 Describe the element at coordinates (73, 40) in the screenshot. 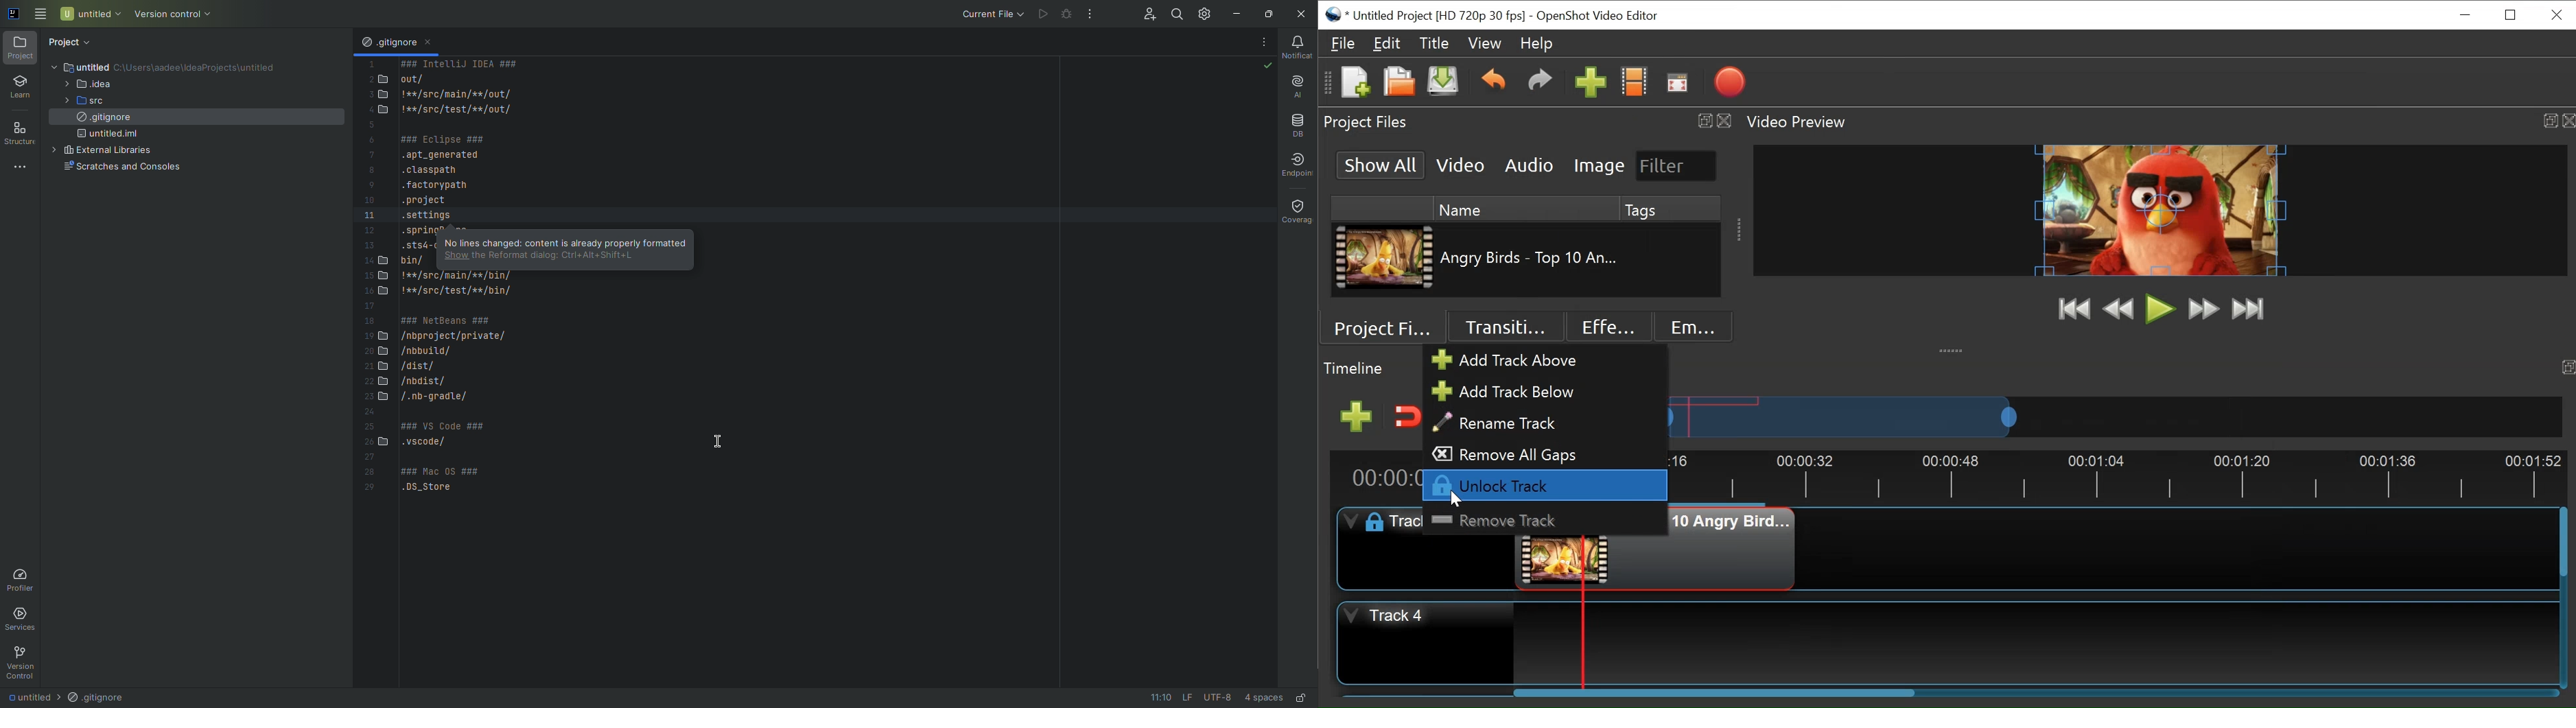

I see `Project` at that location.